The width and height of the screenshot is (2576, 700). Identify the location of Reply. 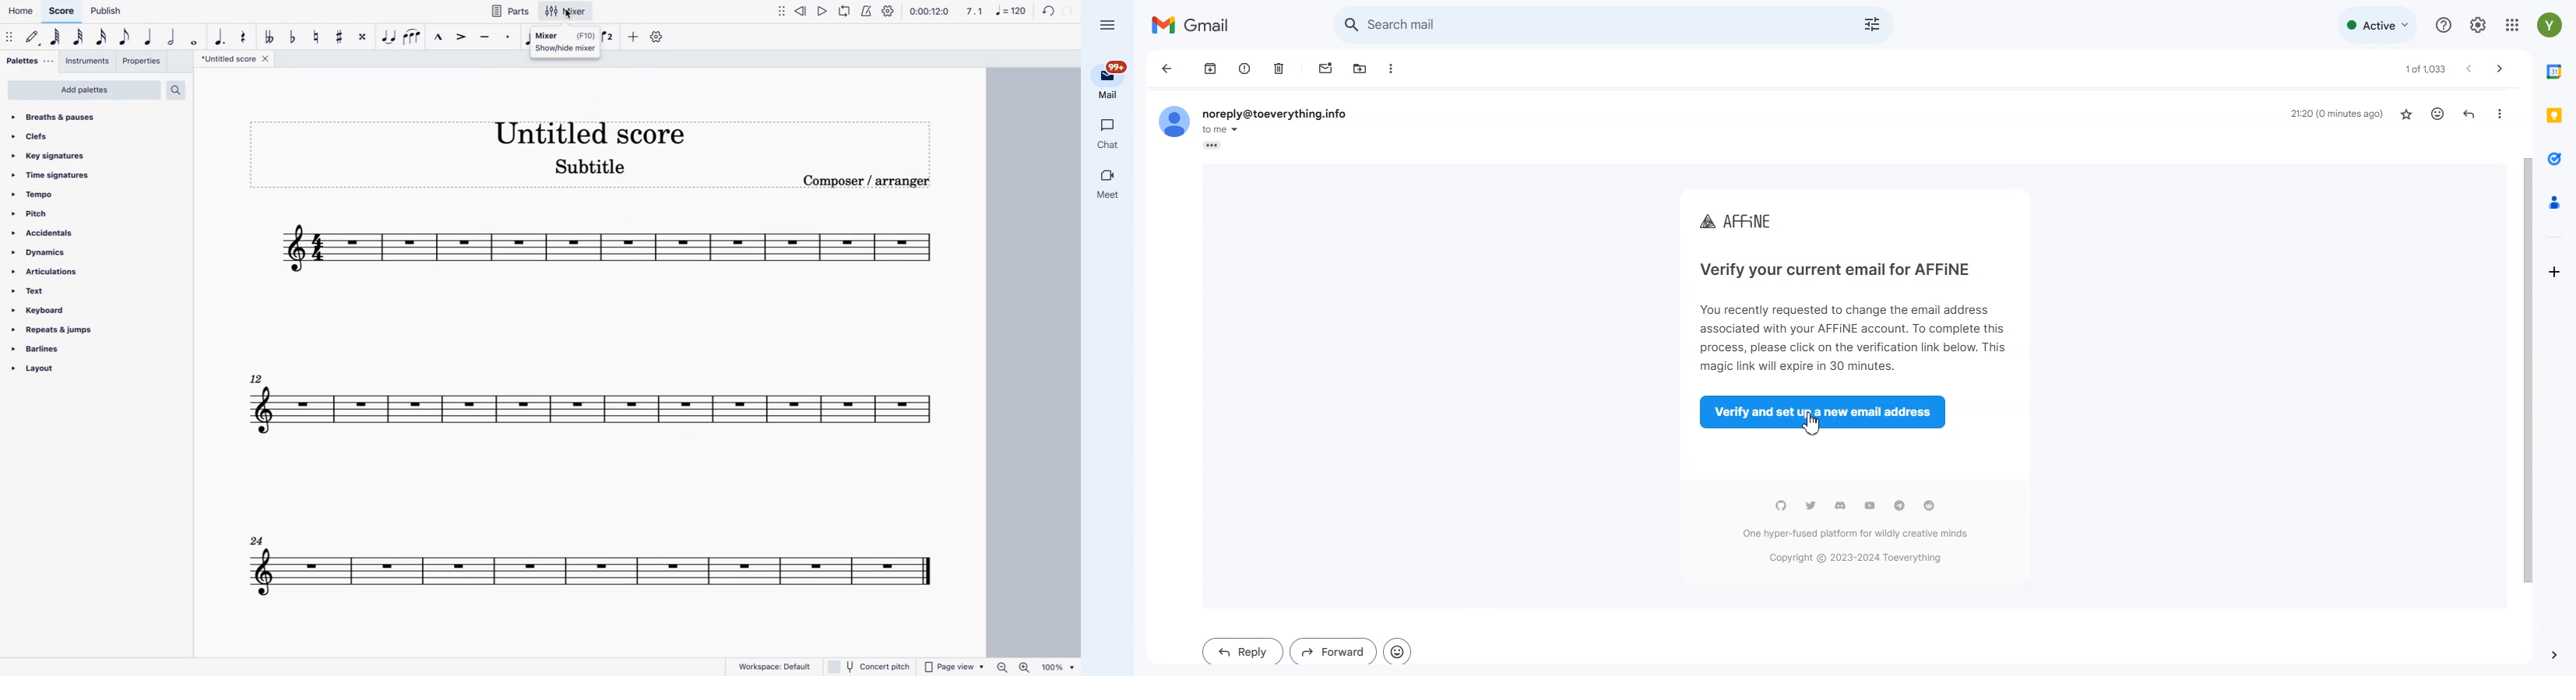
(2469, 114).